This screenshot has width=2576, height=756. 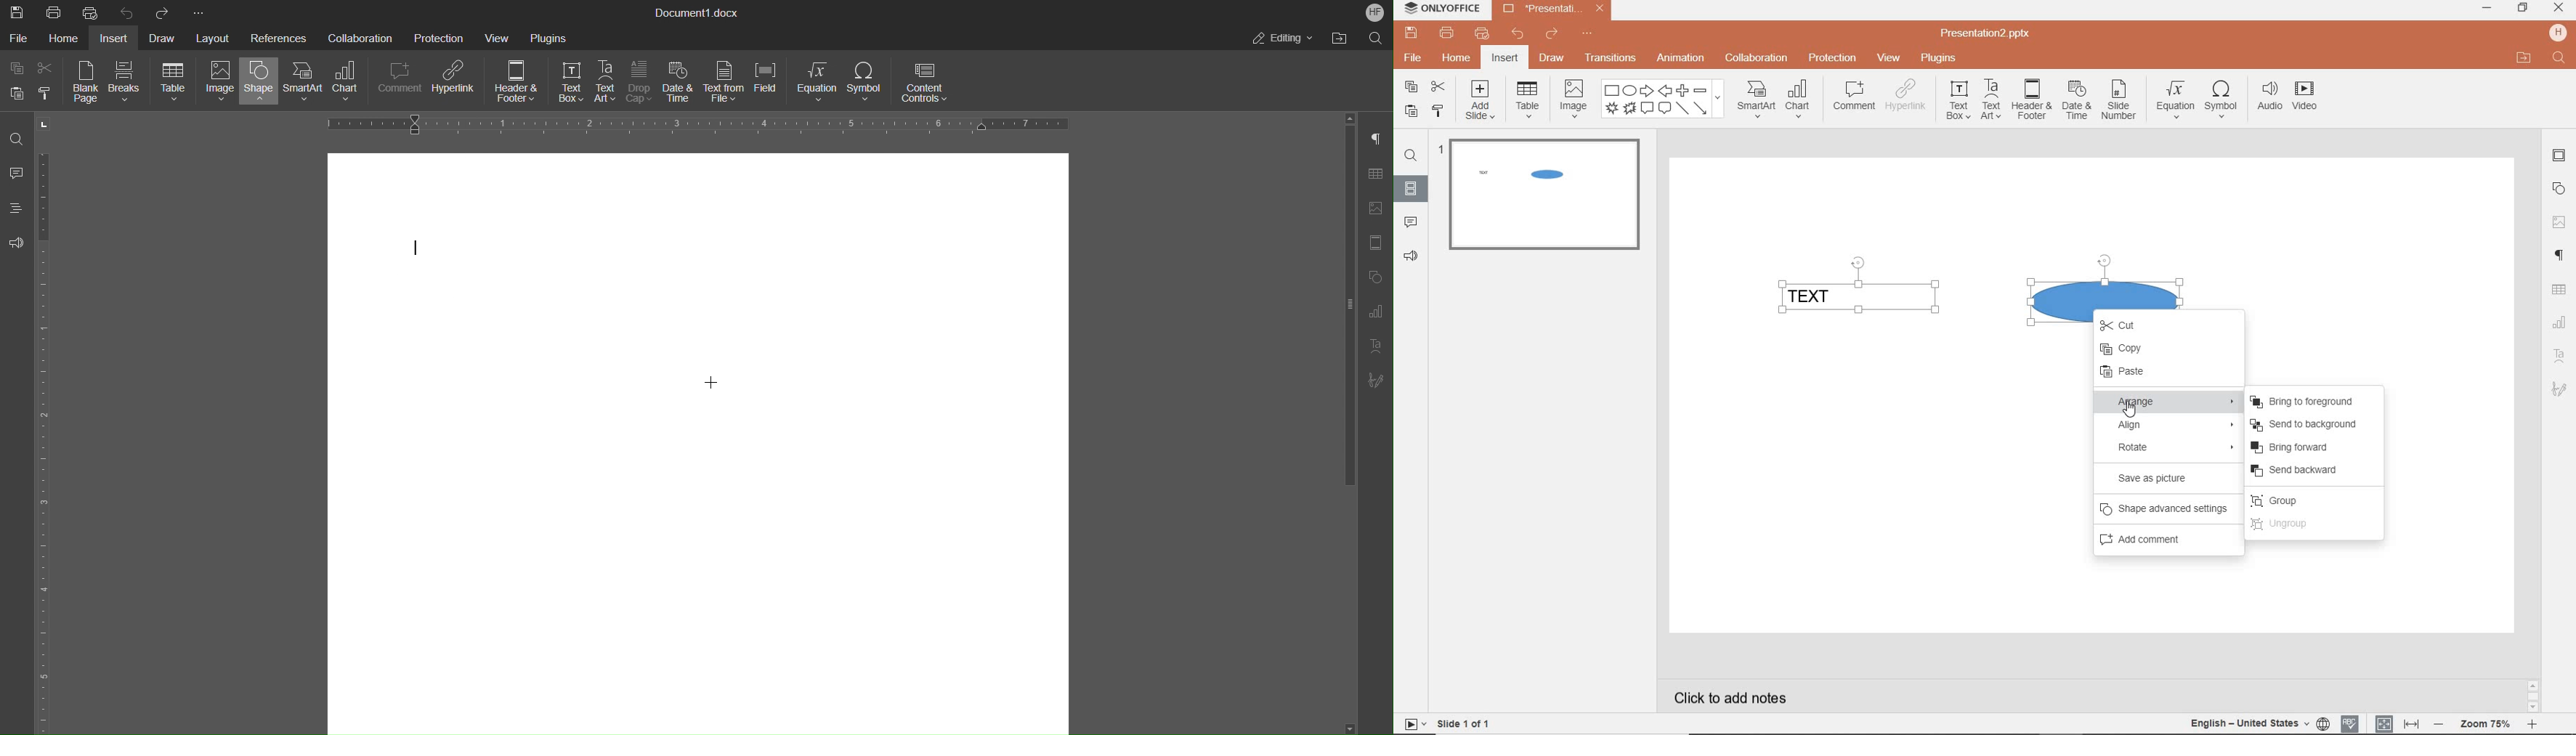 What do you see at coordinates (1410, 256) in the screenshot?
I see `FEEDBACK & SUPPORT` at bounding box center [1410, 256].